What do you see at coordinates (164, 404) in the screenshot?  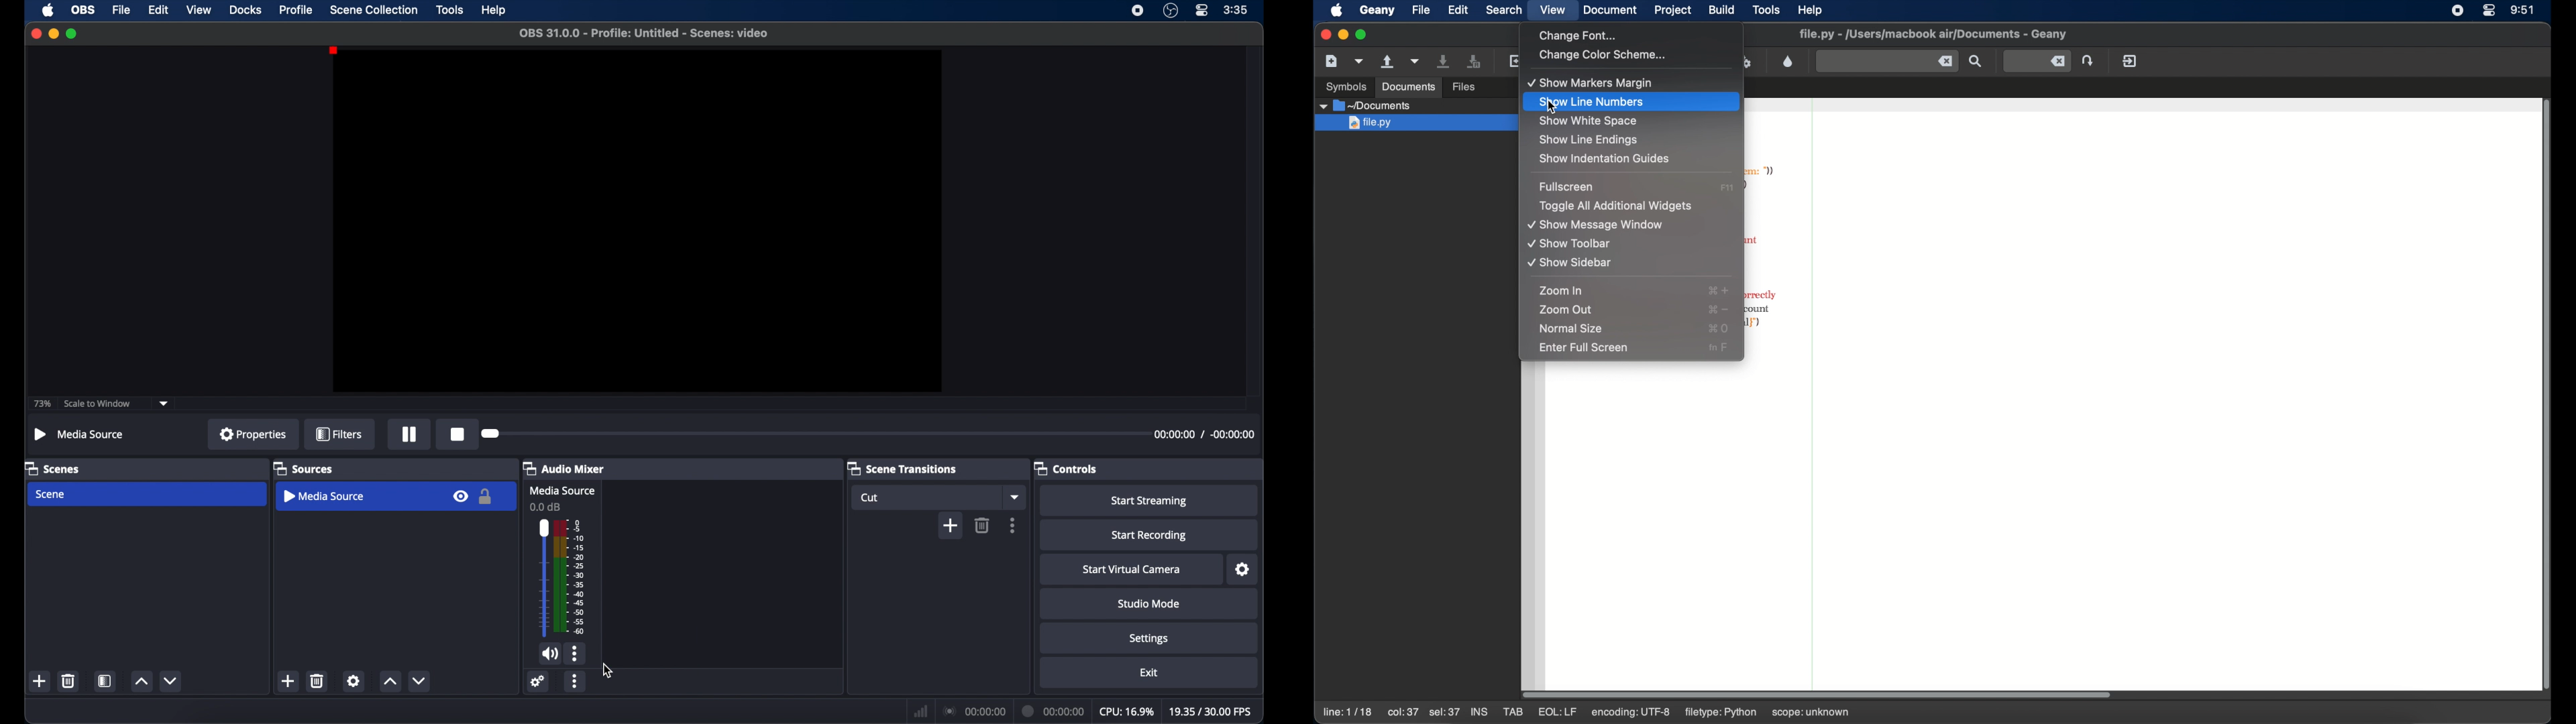 I see `dropdown` at bounding box center [164, 404].